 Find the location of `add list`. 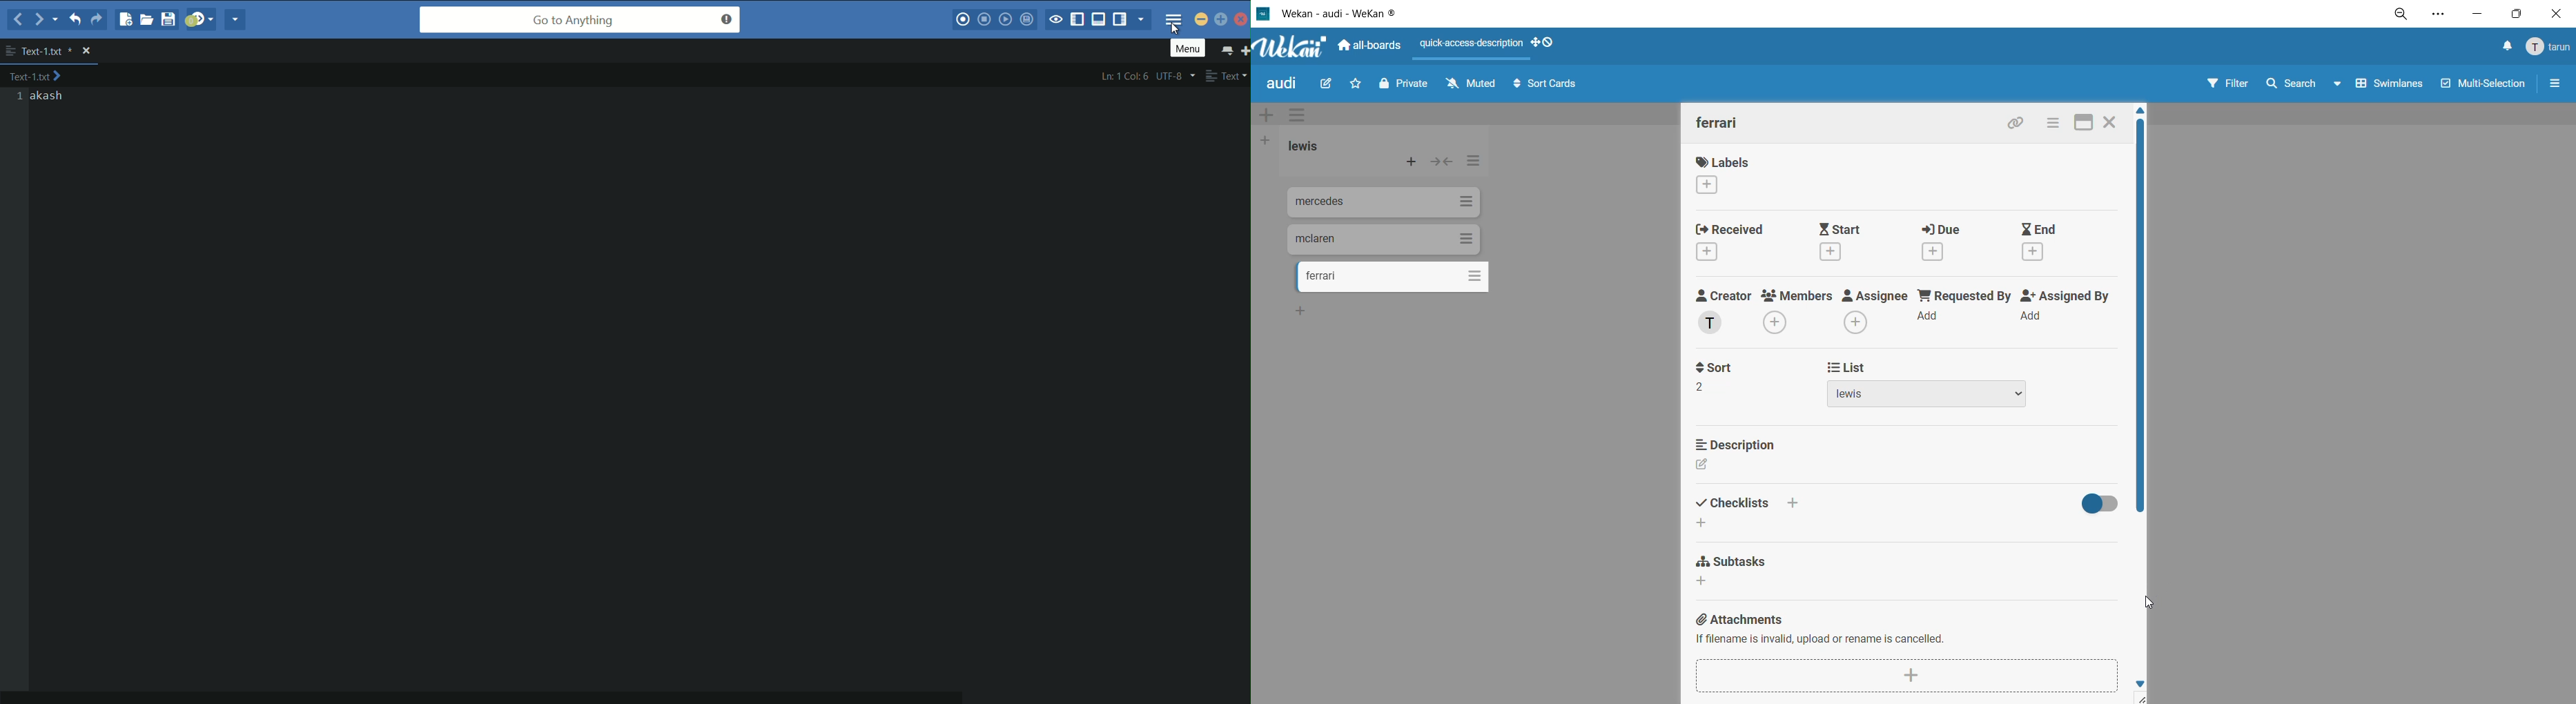

add list is located at coordinates (1269, 140).